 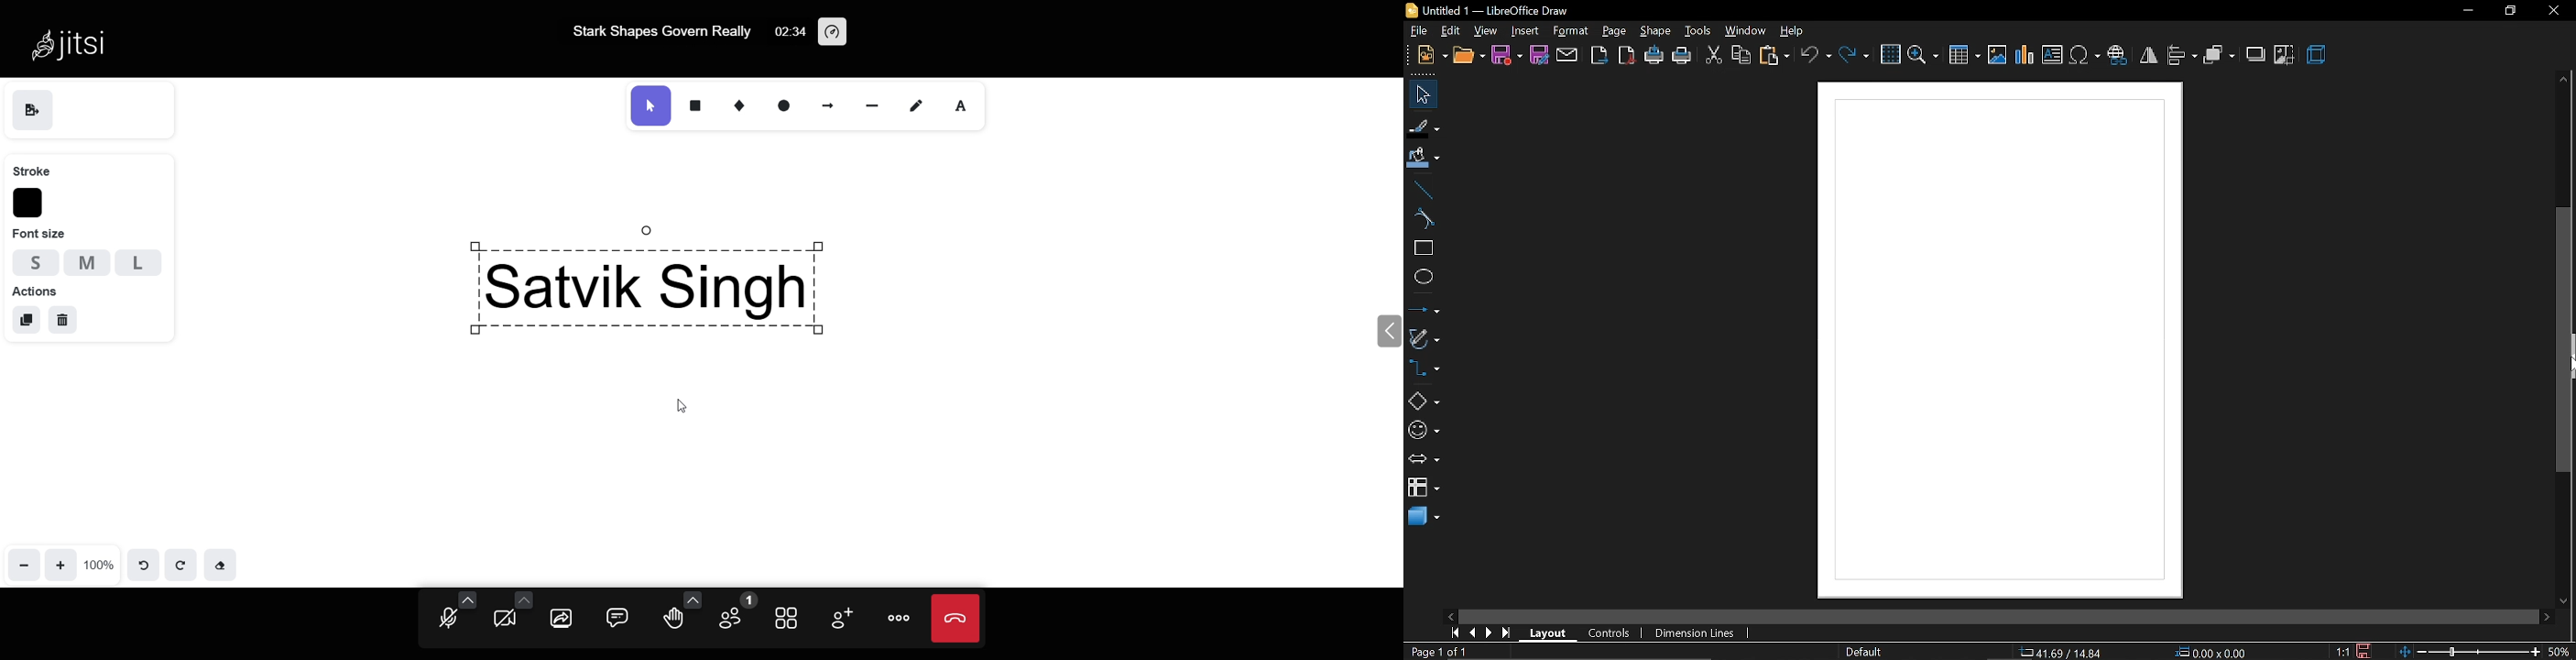 I want to click on format, so click(x=1568, y=30).